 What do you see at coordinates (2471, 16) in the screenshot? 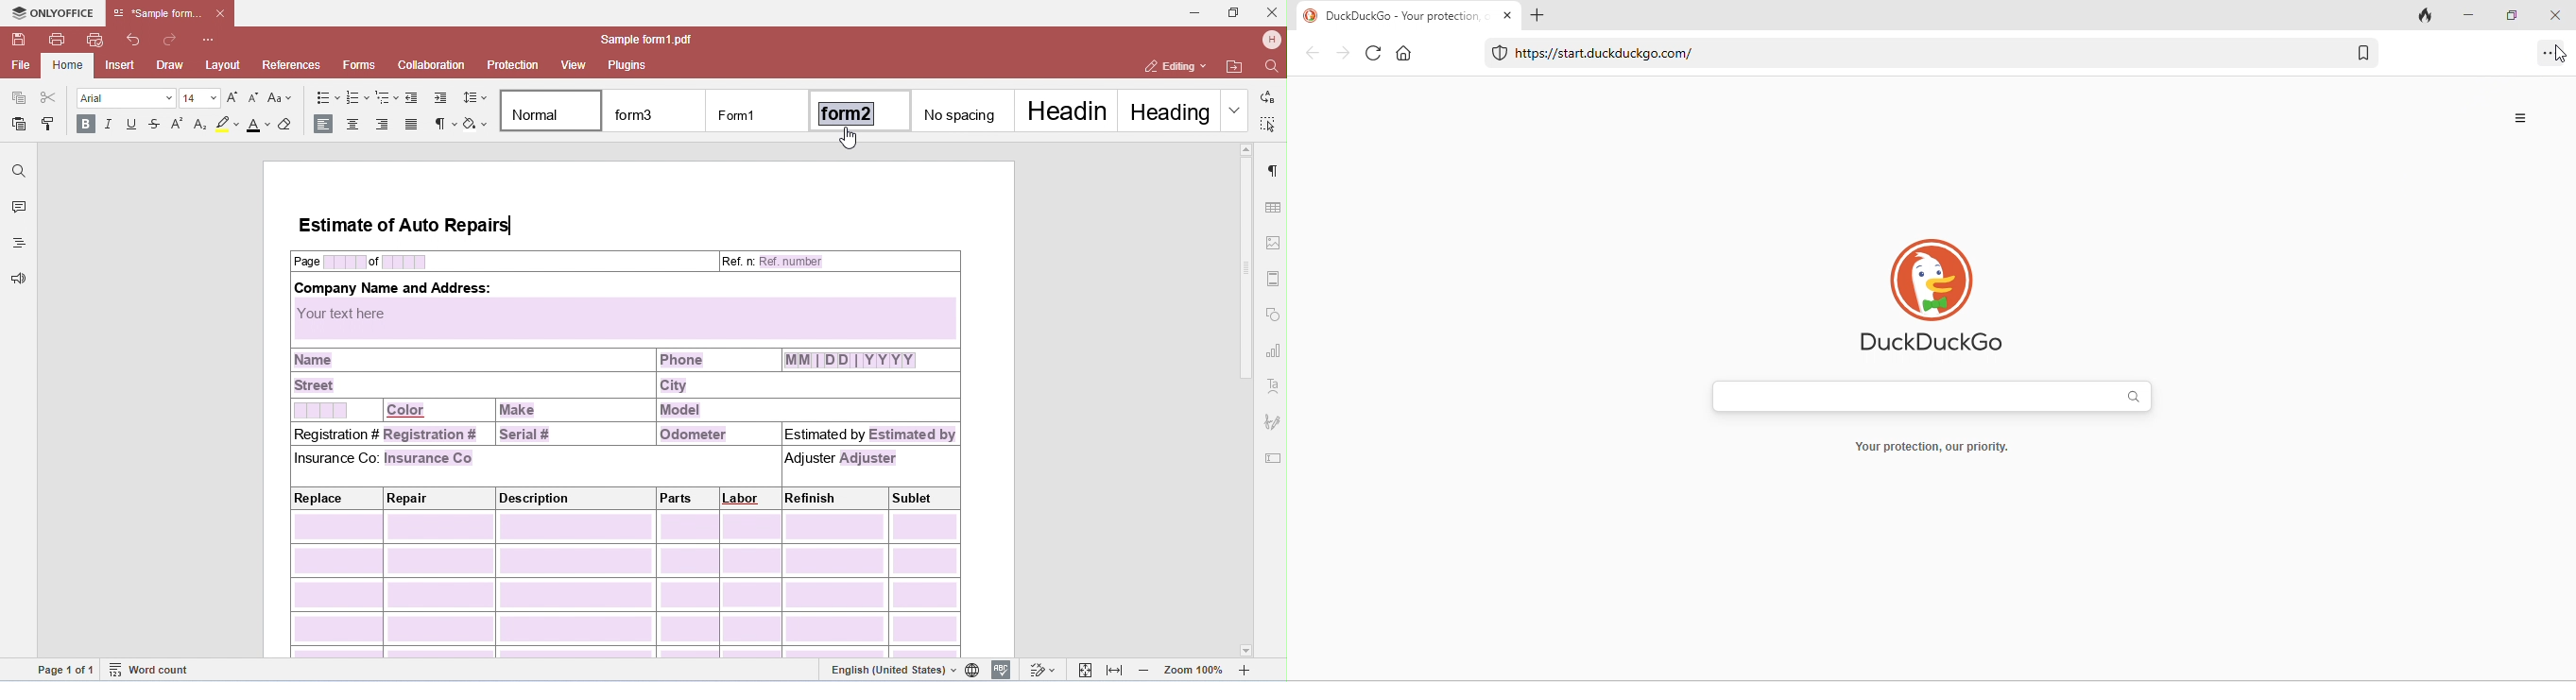
I see `minimize` at bounding box center [2471, 16].